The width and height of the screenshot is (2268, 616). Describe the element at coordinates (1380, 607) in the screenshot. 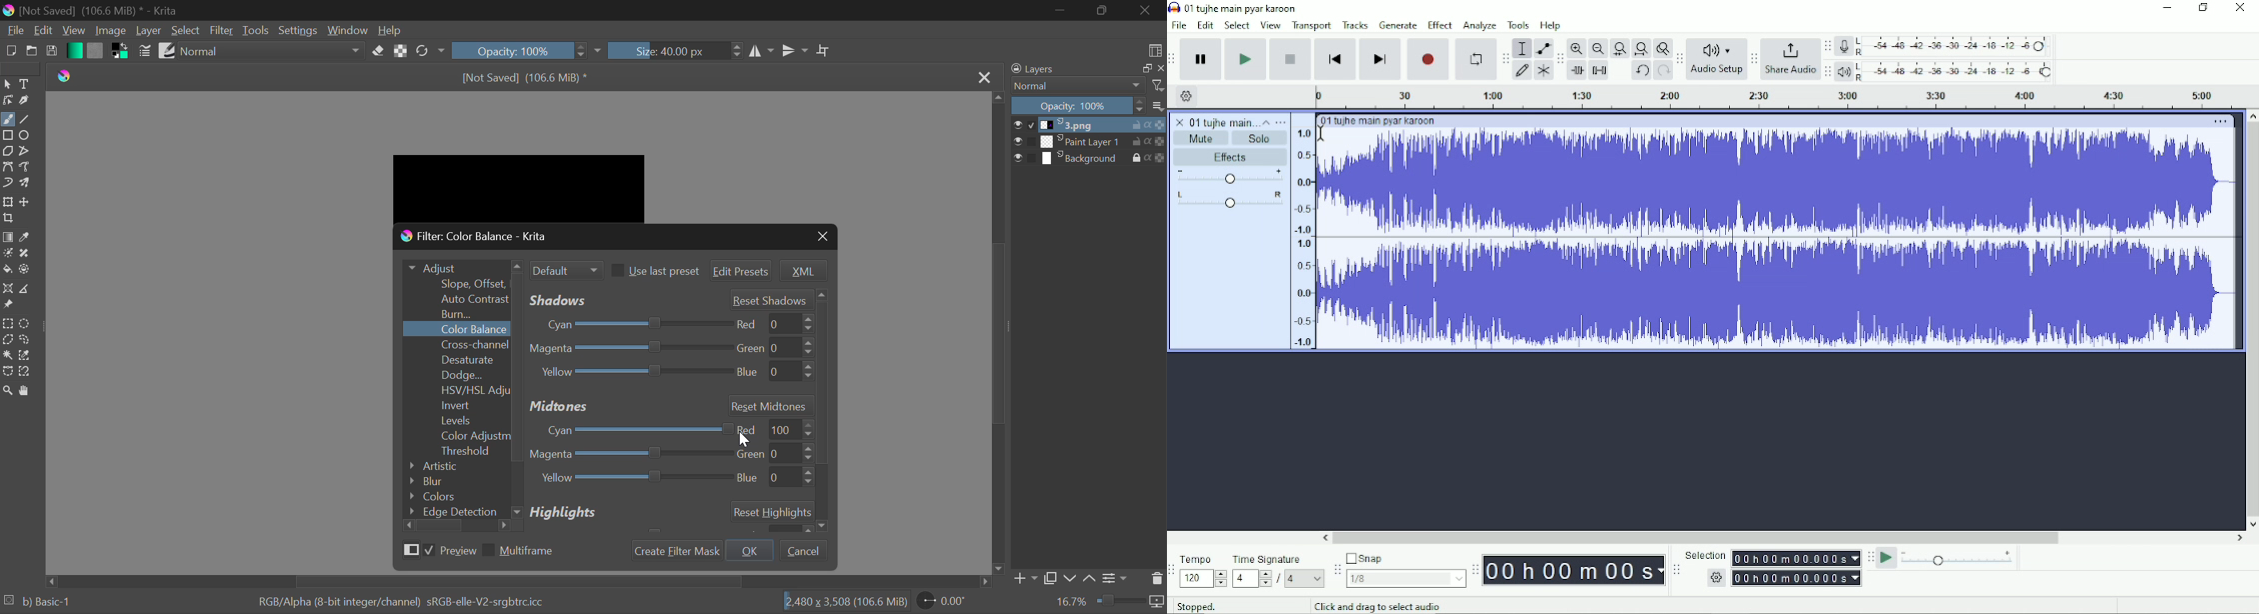

I see `Click and drag to select audio` at that location.